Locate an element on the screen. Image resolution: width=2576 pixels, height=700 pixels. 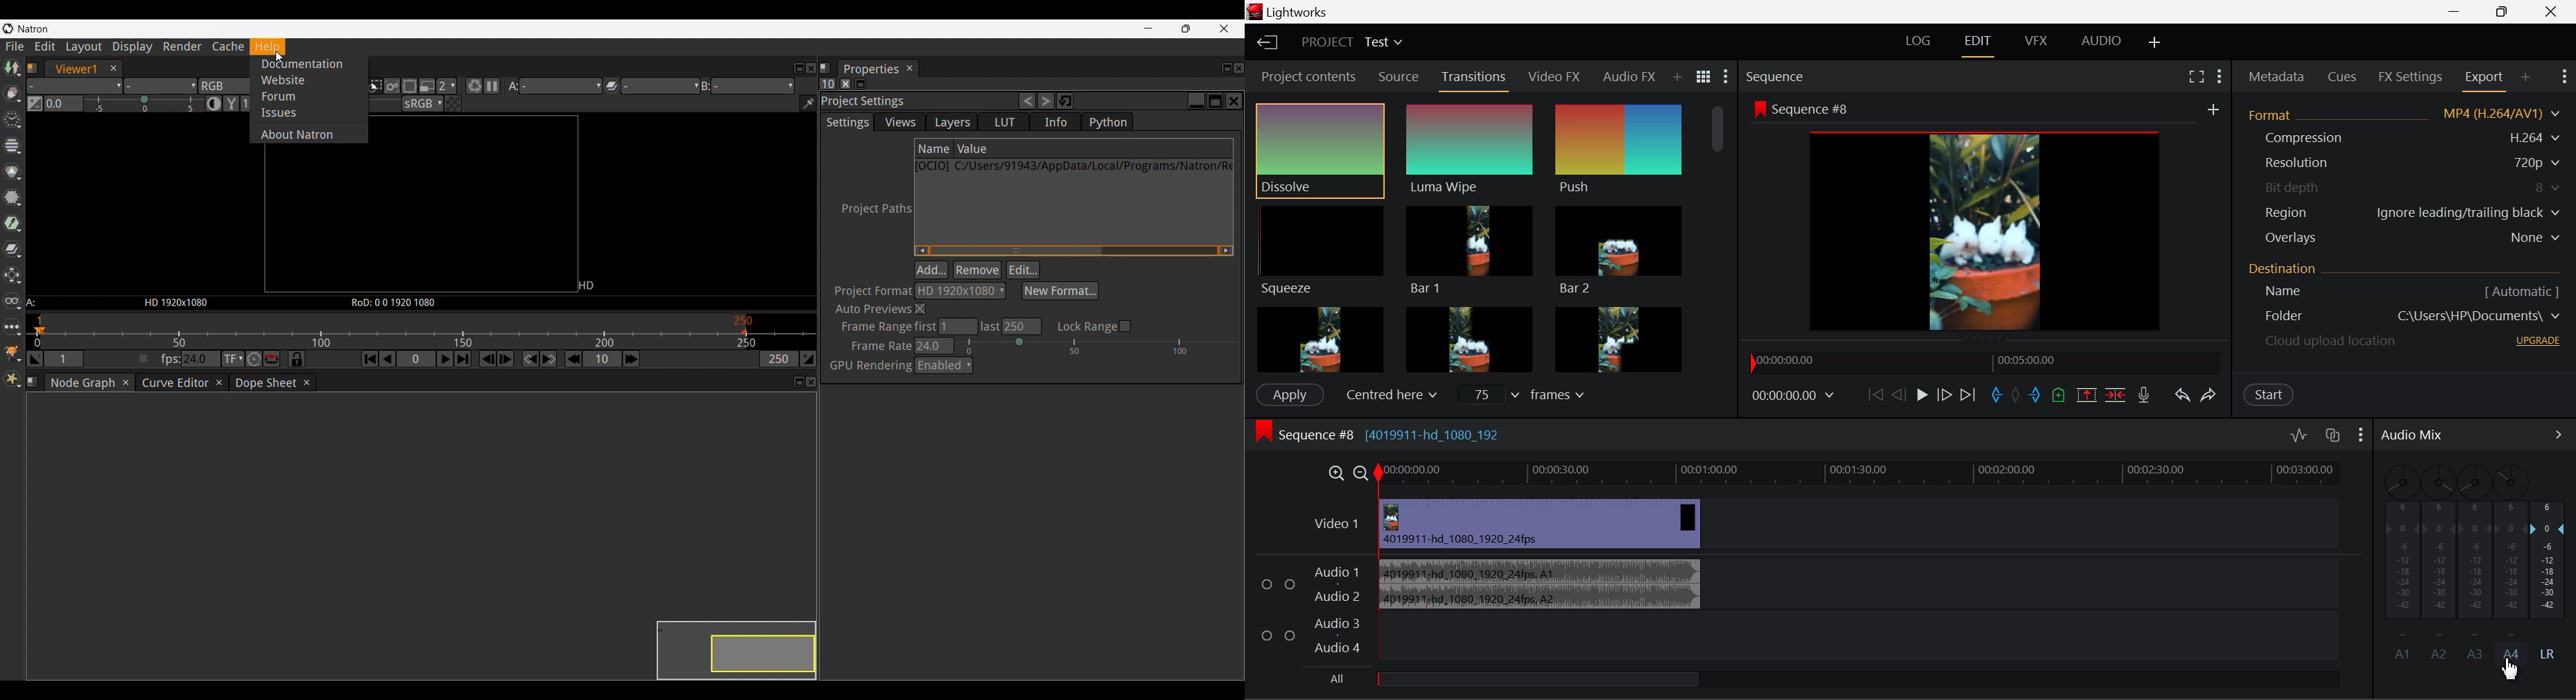
Centered here is located at coordinates (1388, 394).